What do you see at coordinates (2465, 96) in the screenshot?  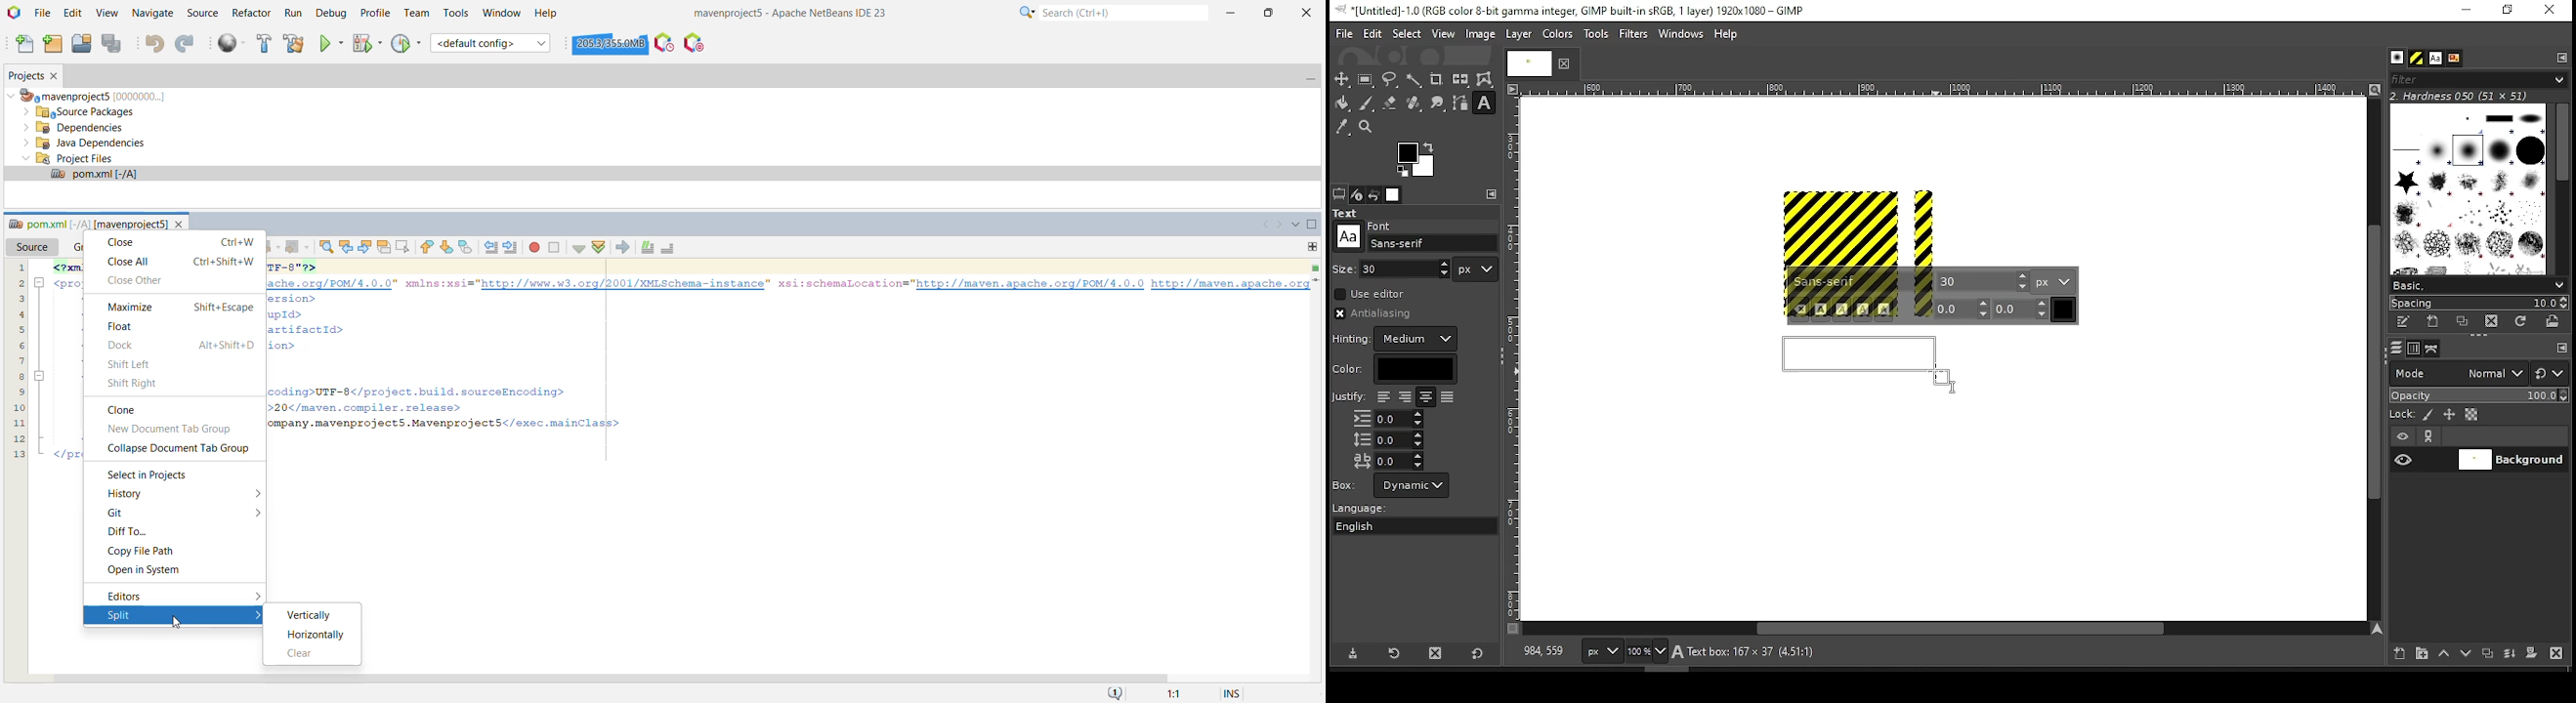 I see `2. hardness 050 (51x51)` at bounding box center [2465, 96].